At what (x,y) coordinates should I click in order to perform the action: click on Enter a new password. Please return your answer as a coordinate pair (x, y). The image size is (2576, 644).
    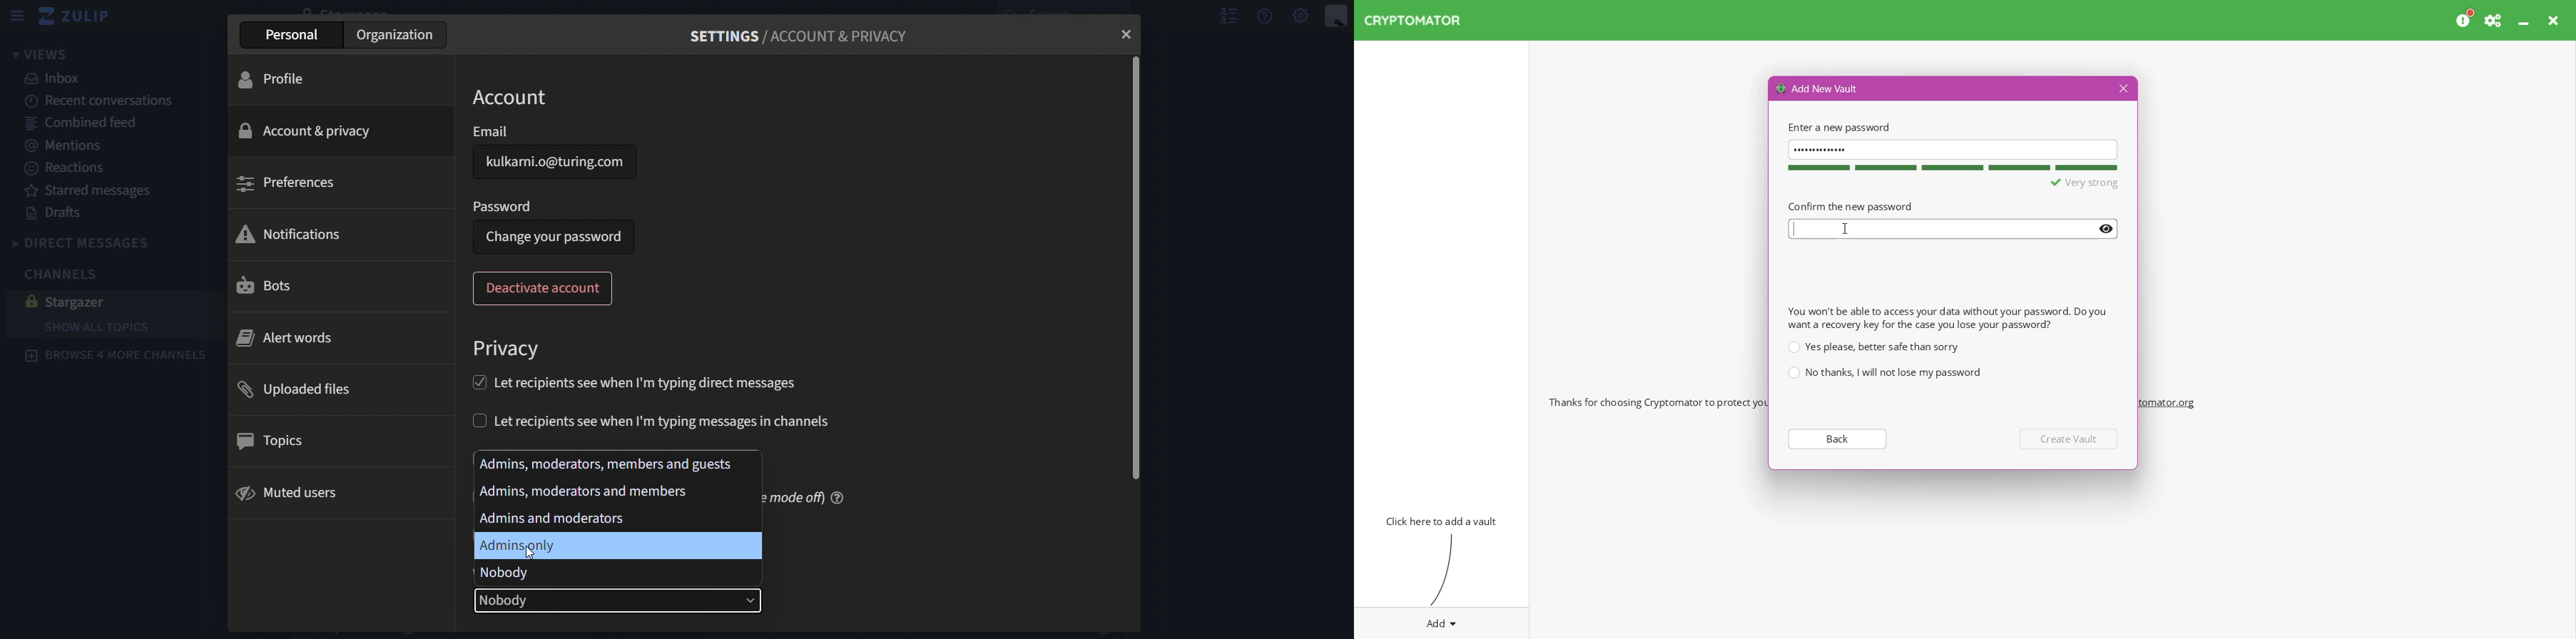
    Looking at the image, I should click on (1953, 149).